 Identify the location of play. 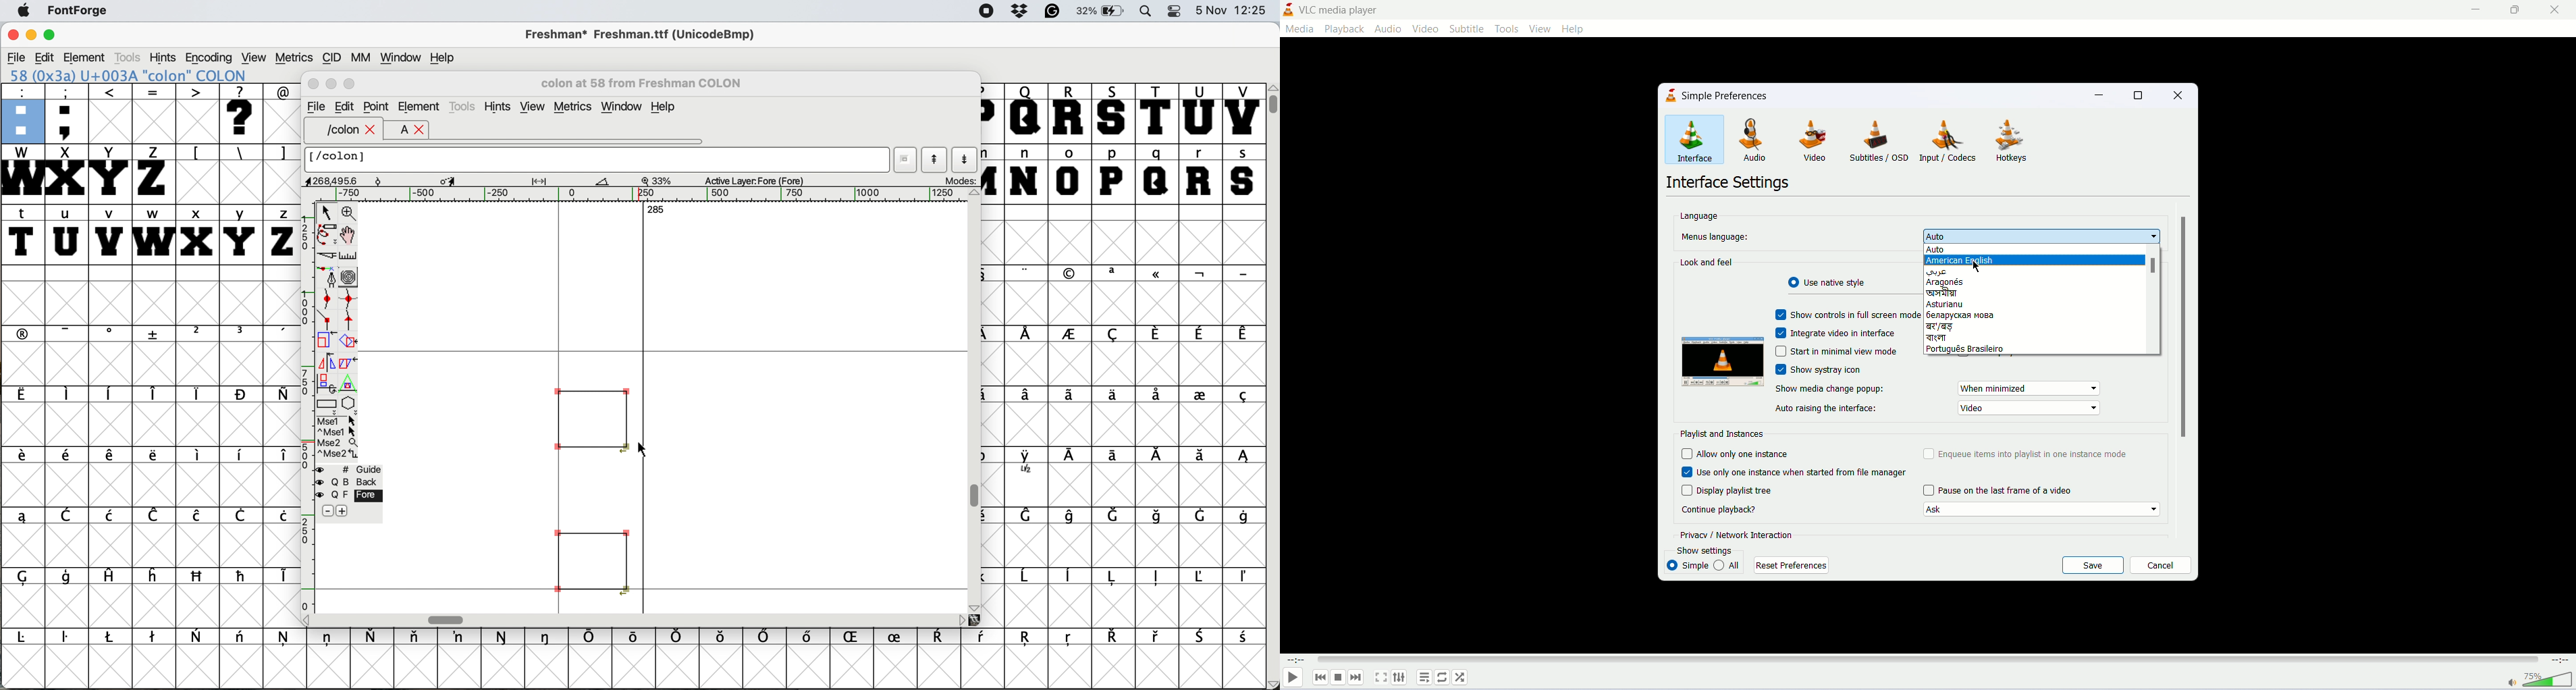
(1292, 679).